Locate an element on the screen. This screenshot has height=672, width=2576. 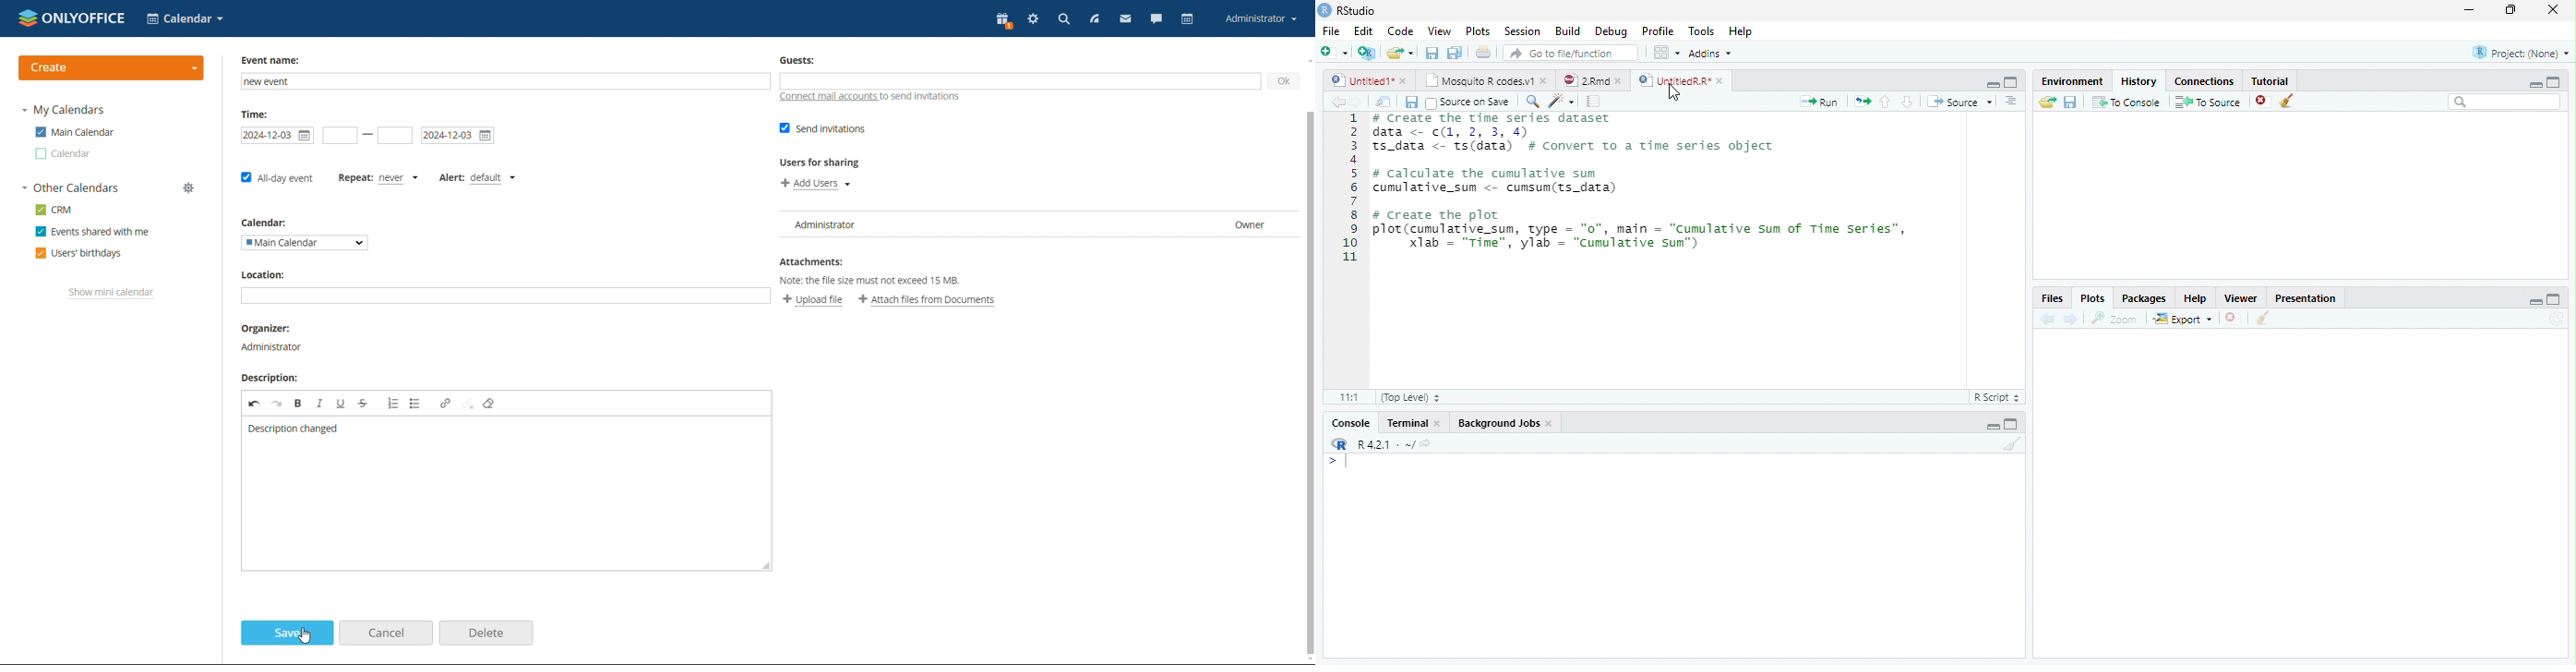
Help is located at coordinates (2195, 299).